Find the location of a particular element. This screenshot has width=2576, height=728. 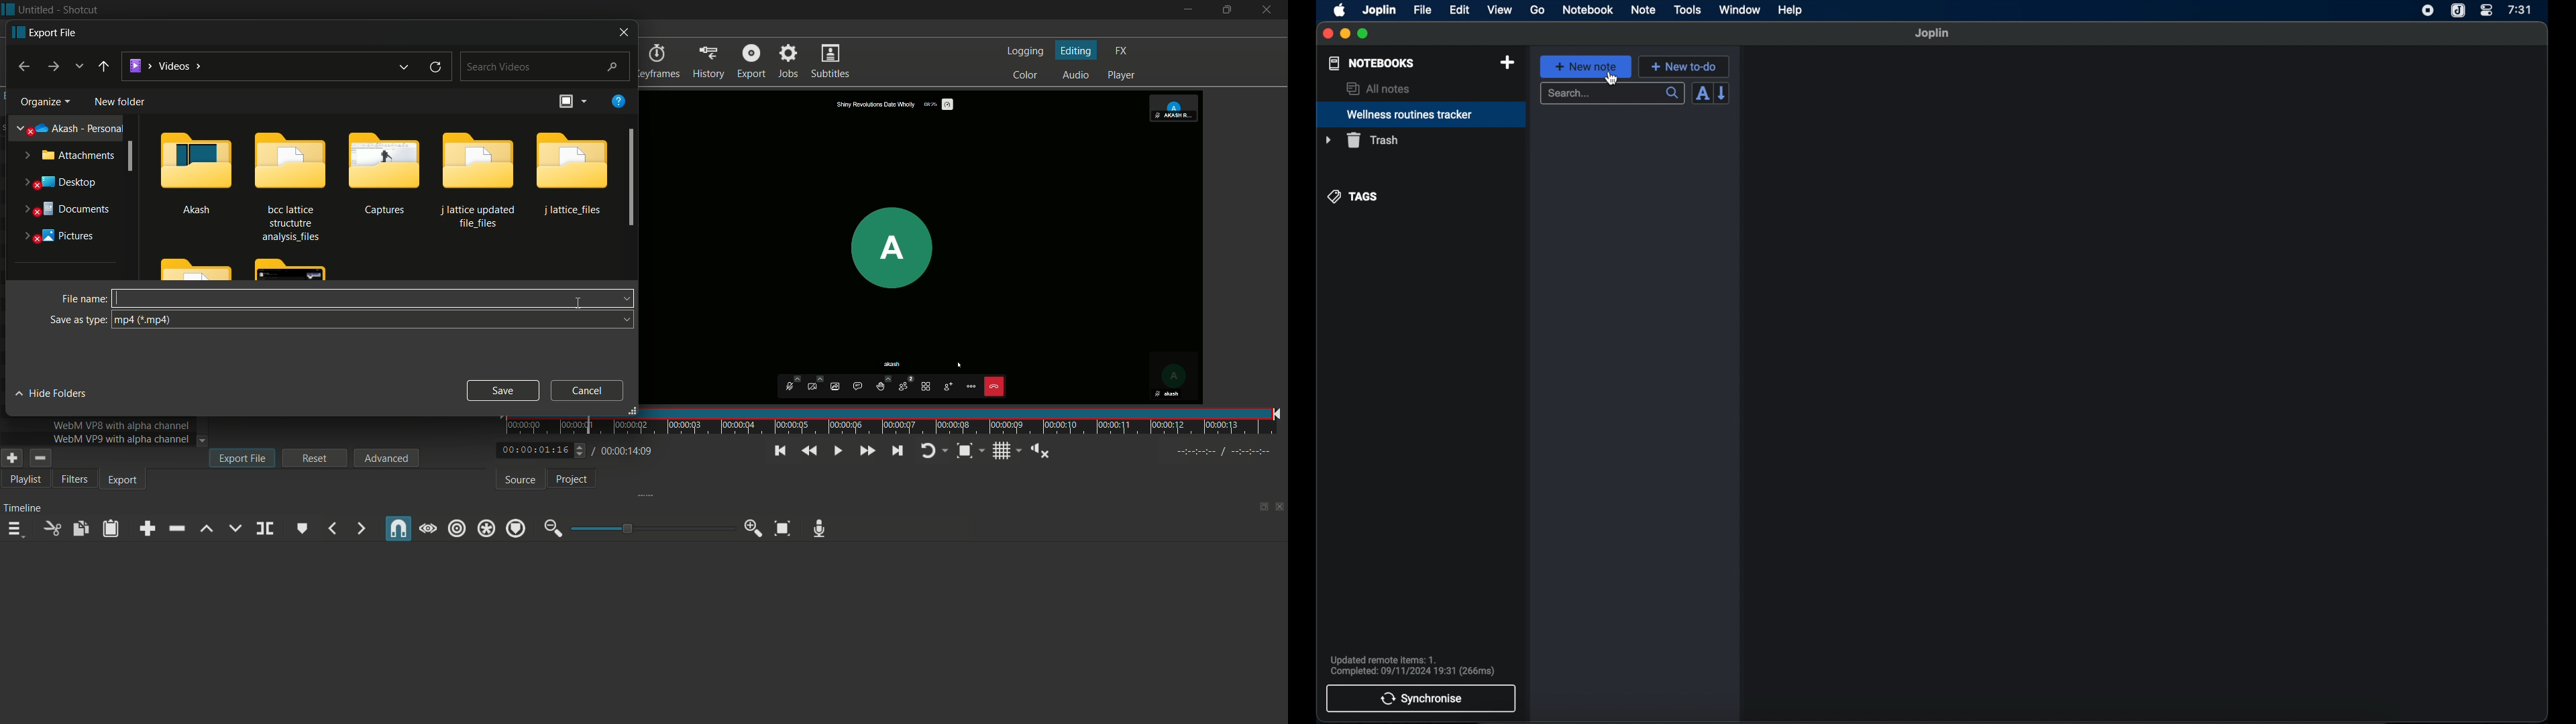

joplin is located at coordinates (1933, 34).